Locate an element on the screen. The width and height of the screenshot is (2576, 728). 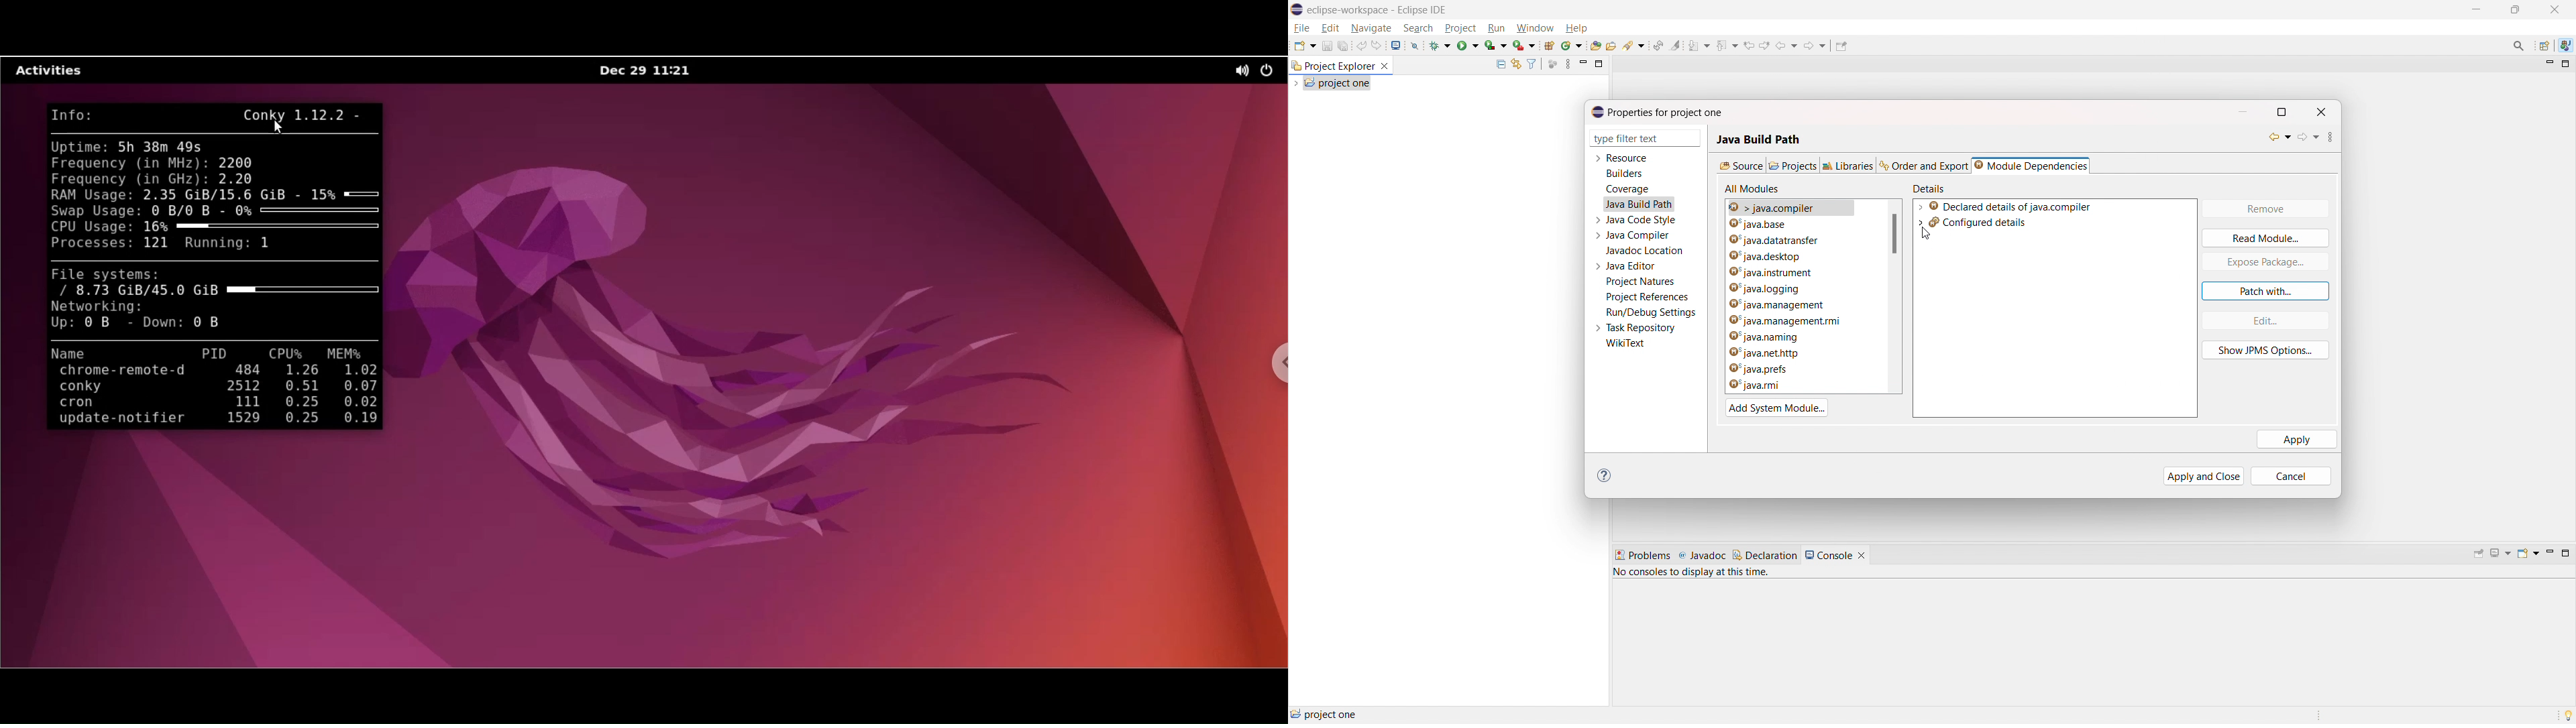
expand java compiler is located at coordinates (1597, 235).